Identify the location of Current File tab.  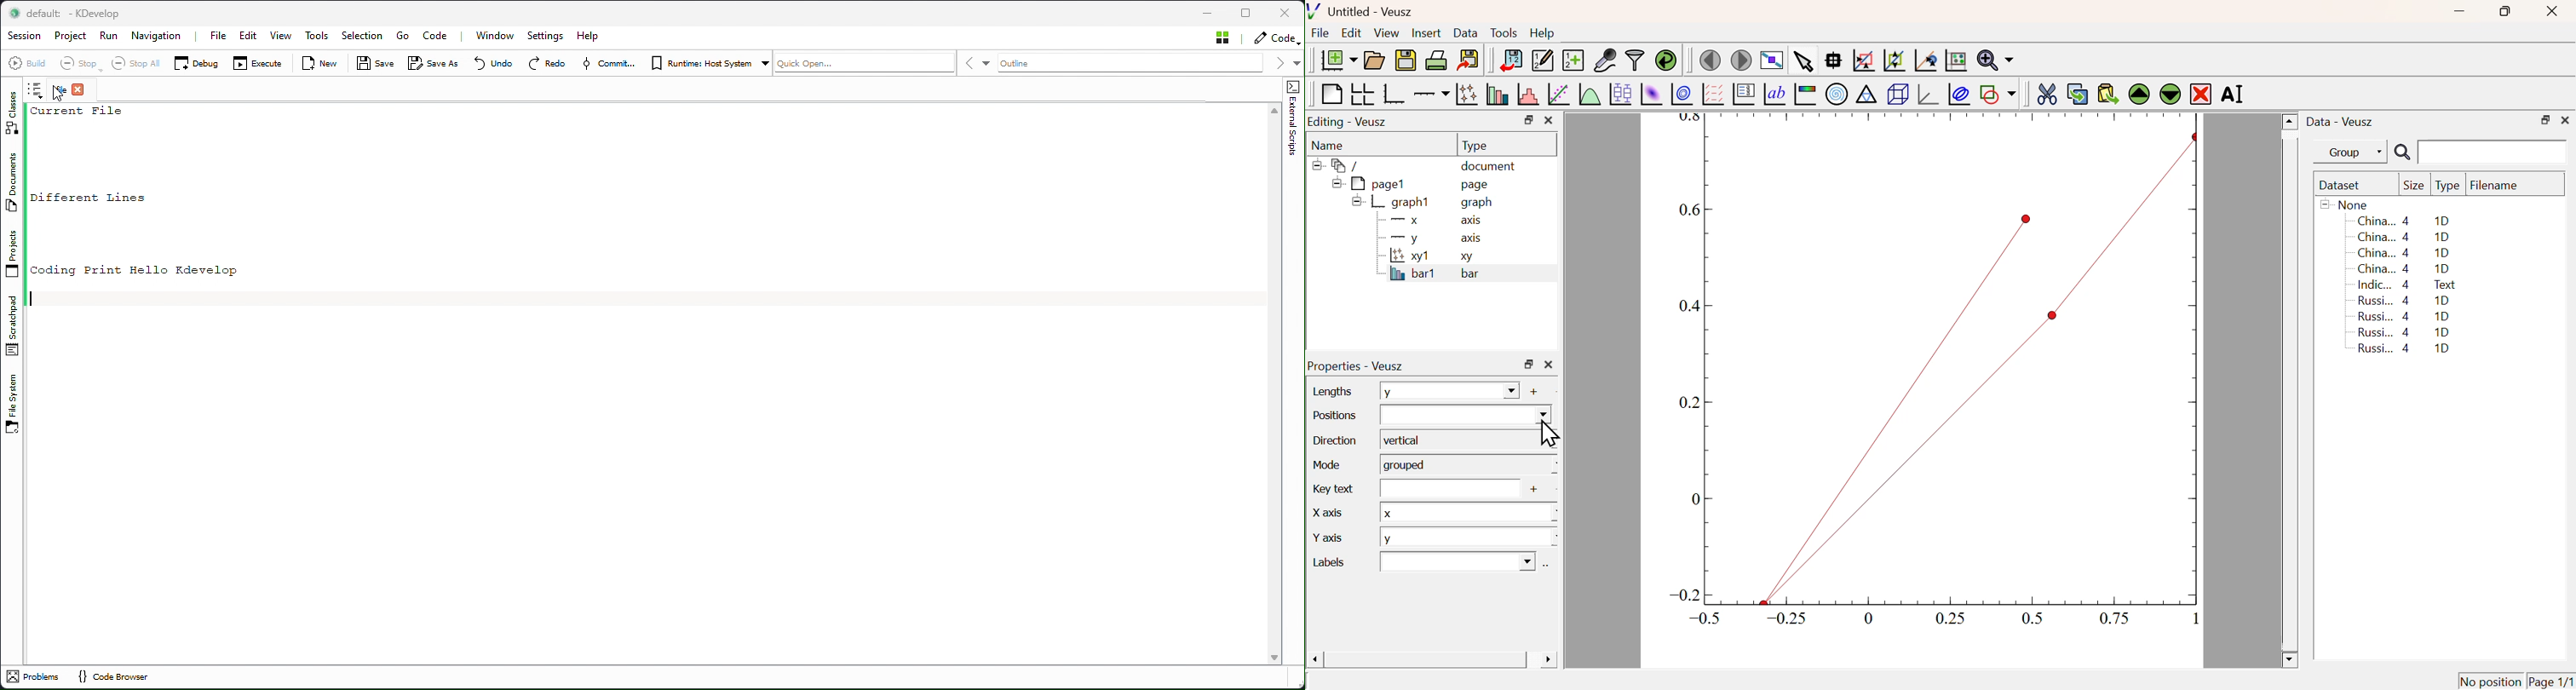
(68, 90).